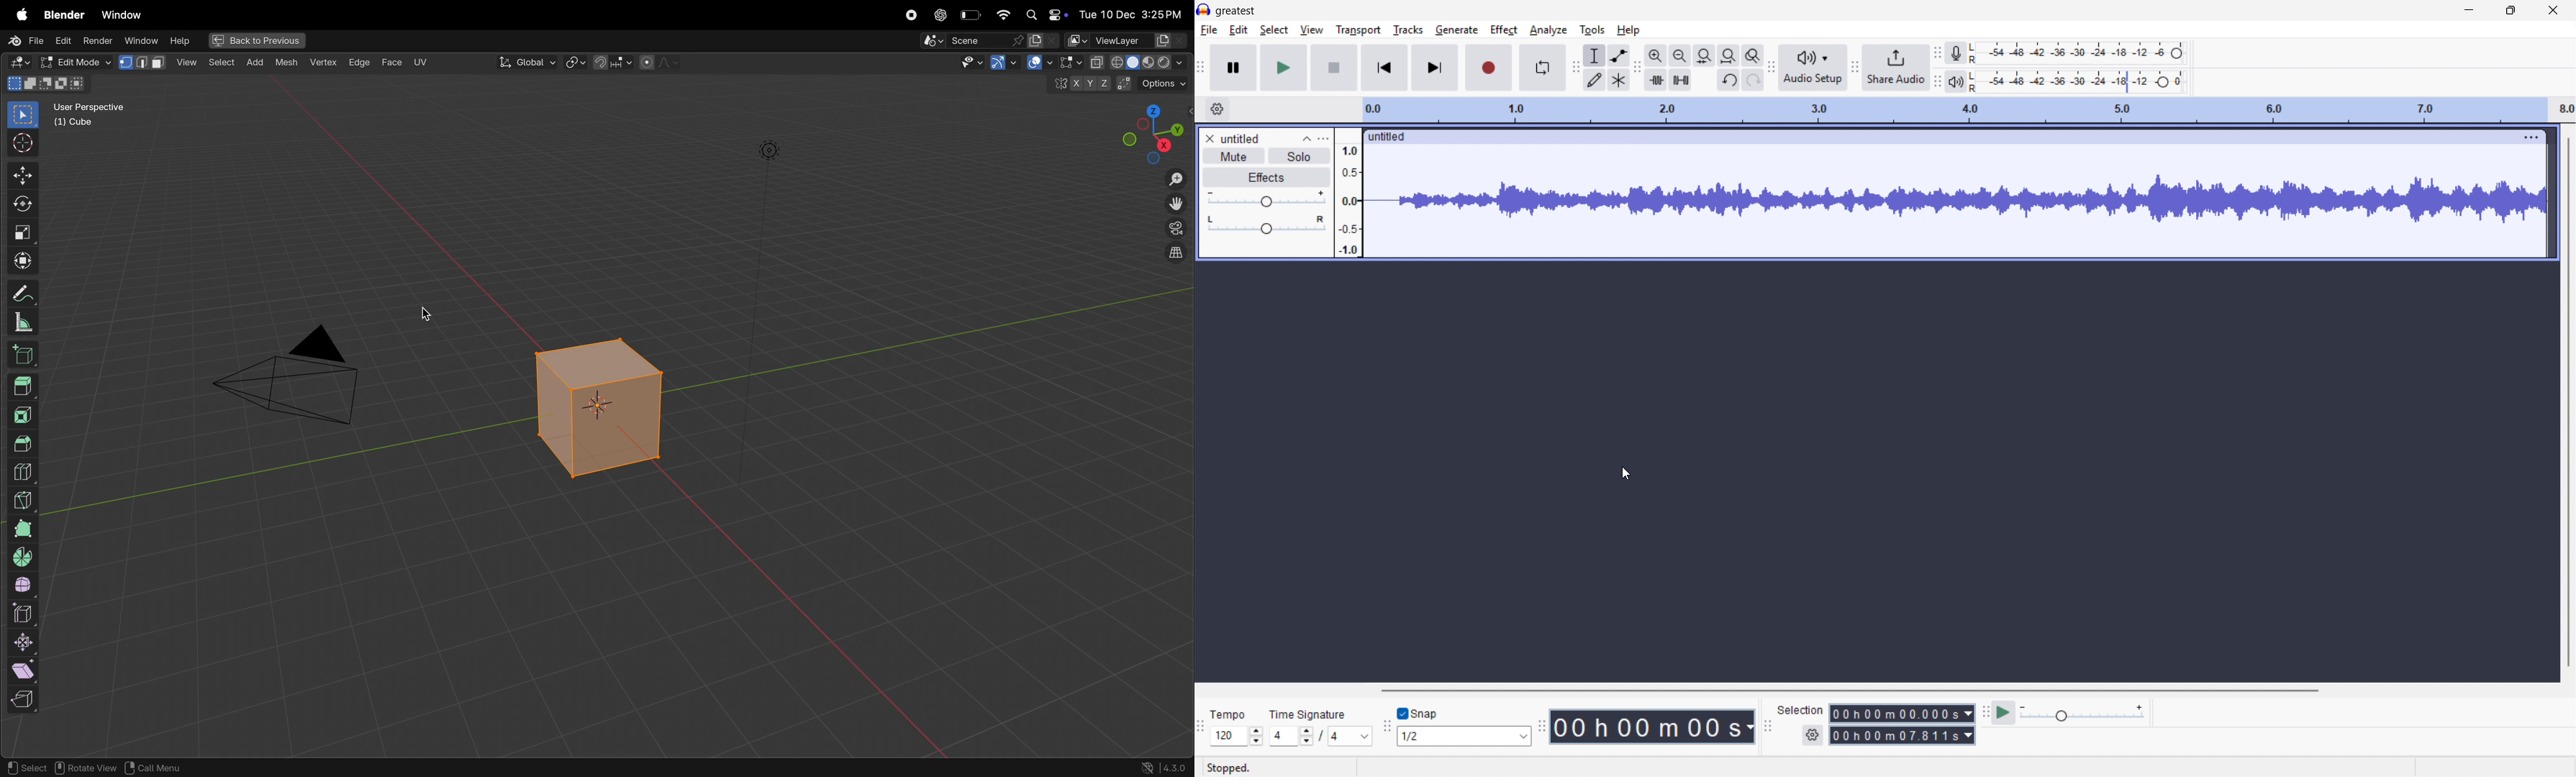 The height and width of the screenshot is (784, 2576). I want to click on track waveform, so click(1954, 200).